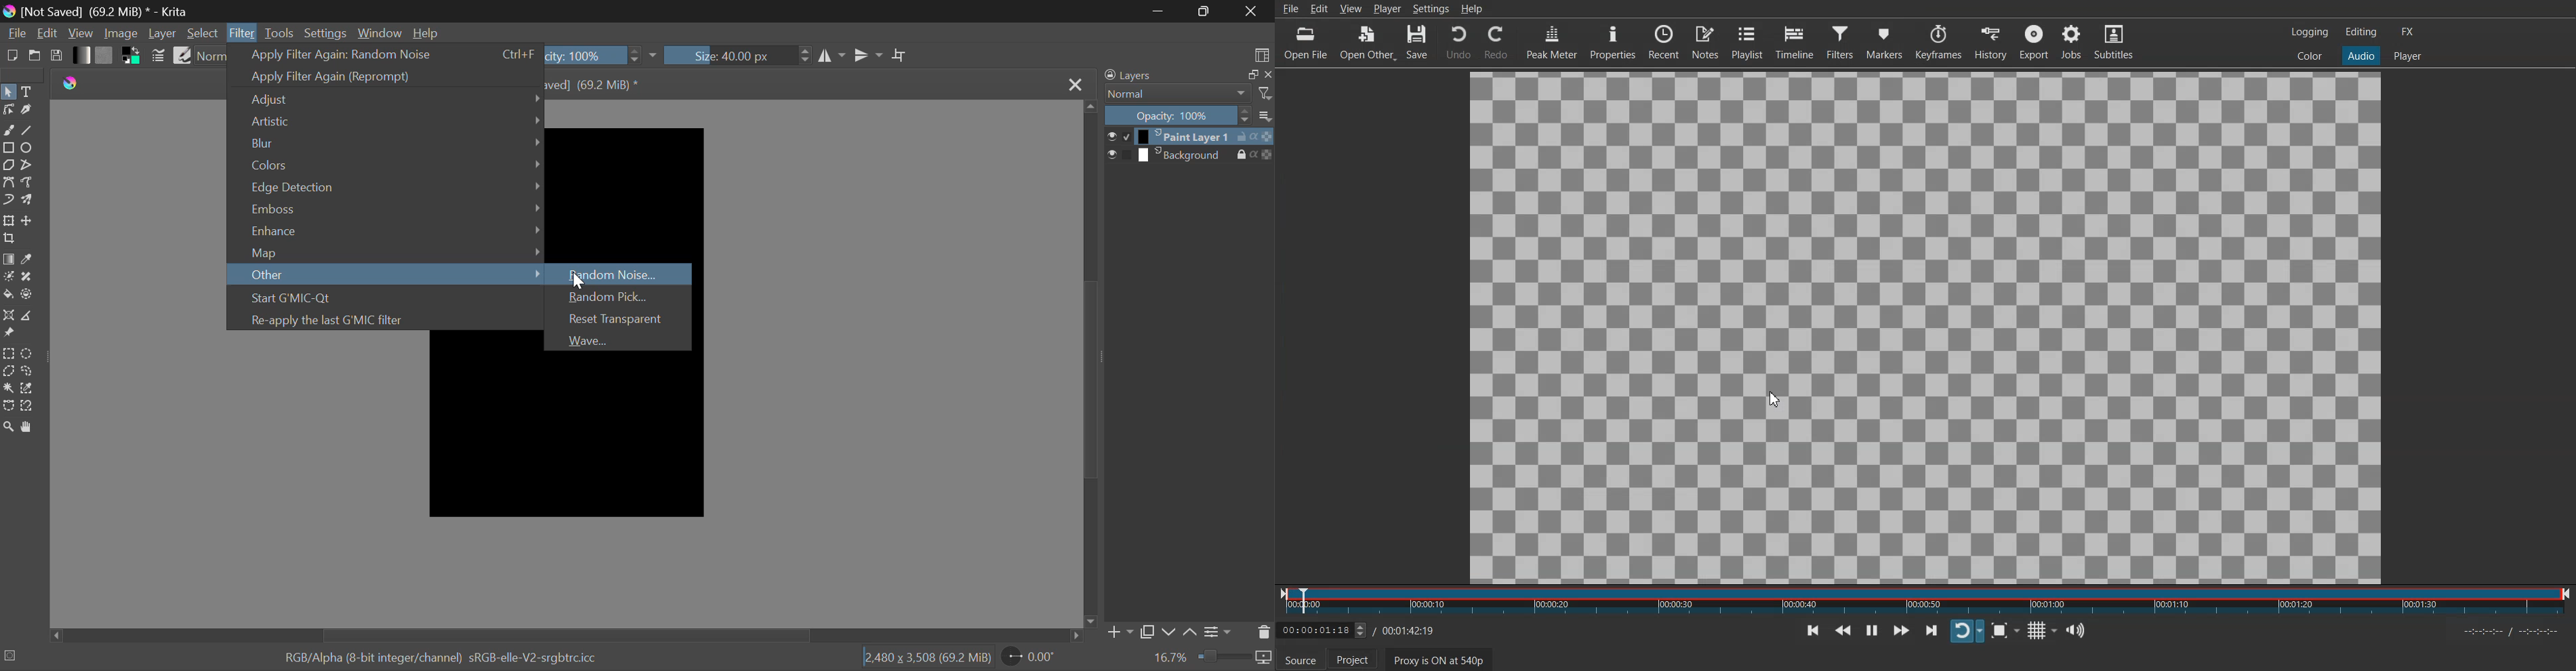  What do you see at coordinates (1255, 136) in the screenshot?
I see `alpha` at bounding box center [1255, 136].